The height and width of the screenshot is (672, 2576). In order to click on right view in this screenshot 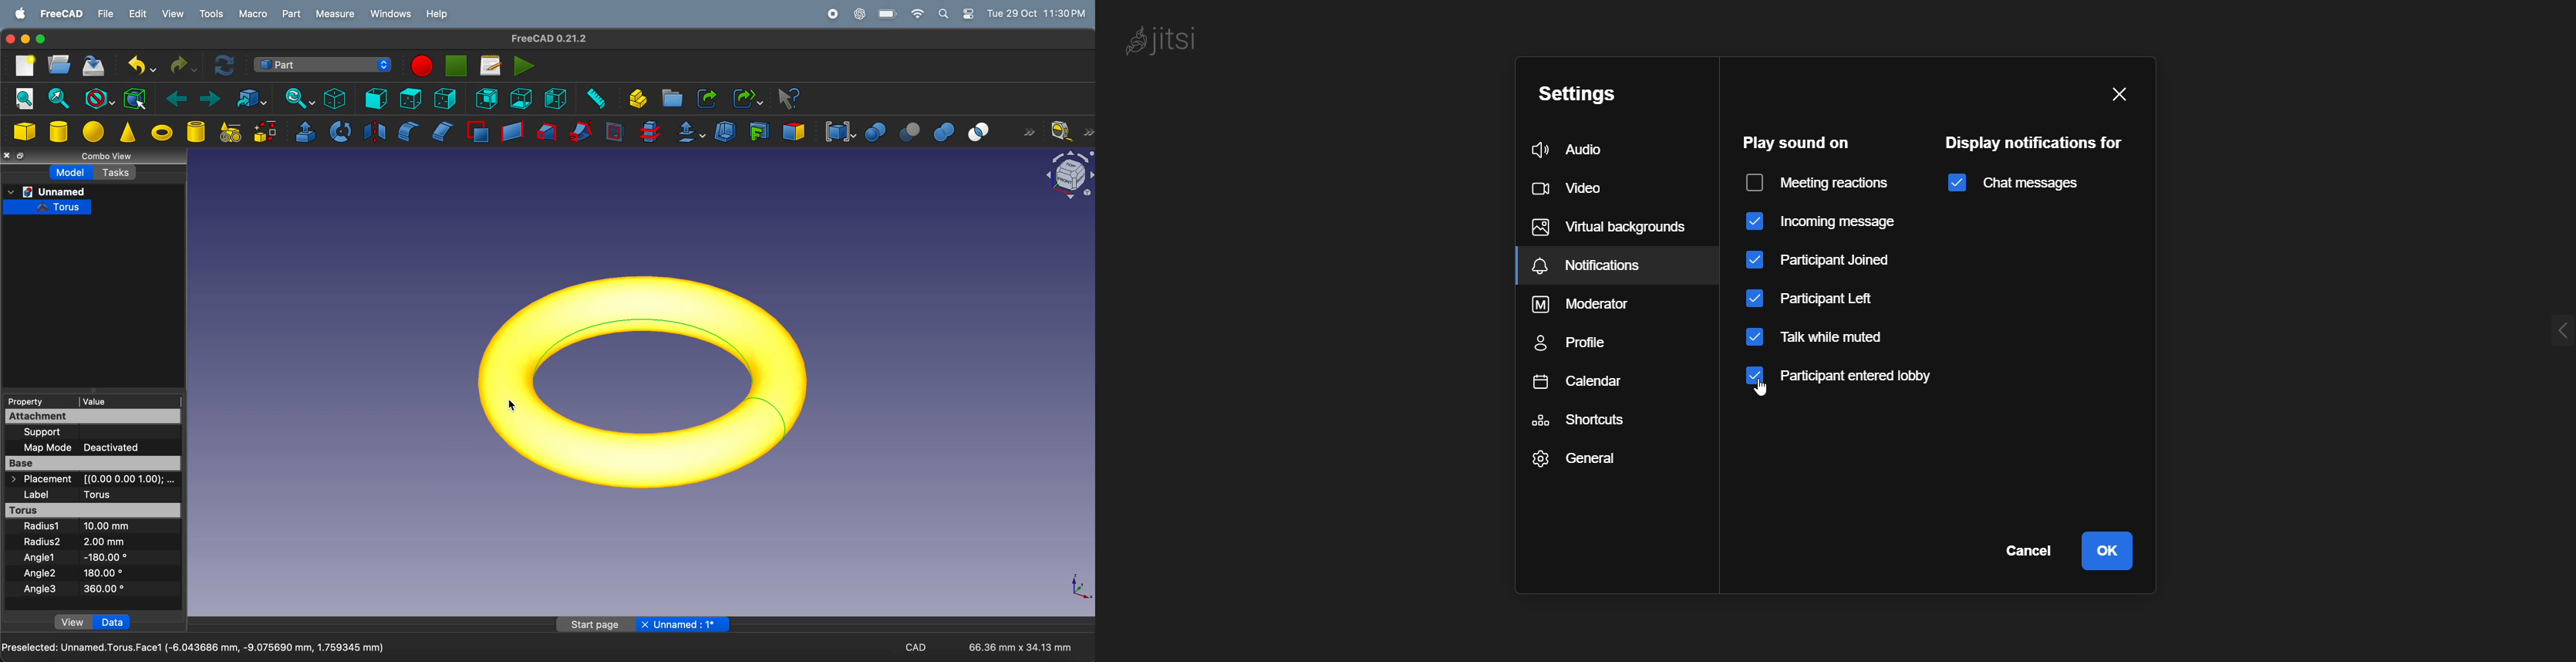, I will do `click(445, 98)`.